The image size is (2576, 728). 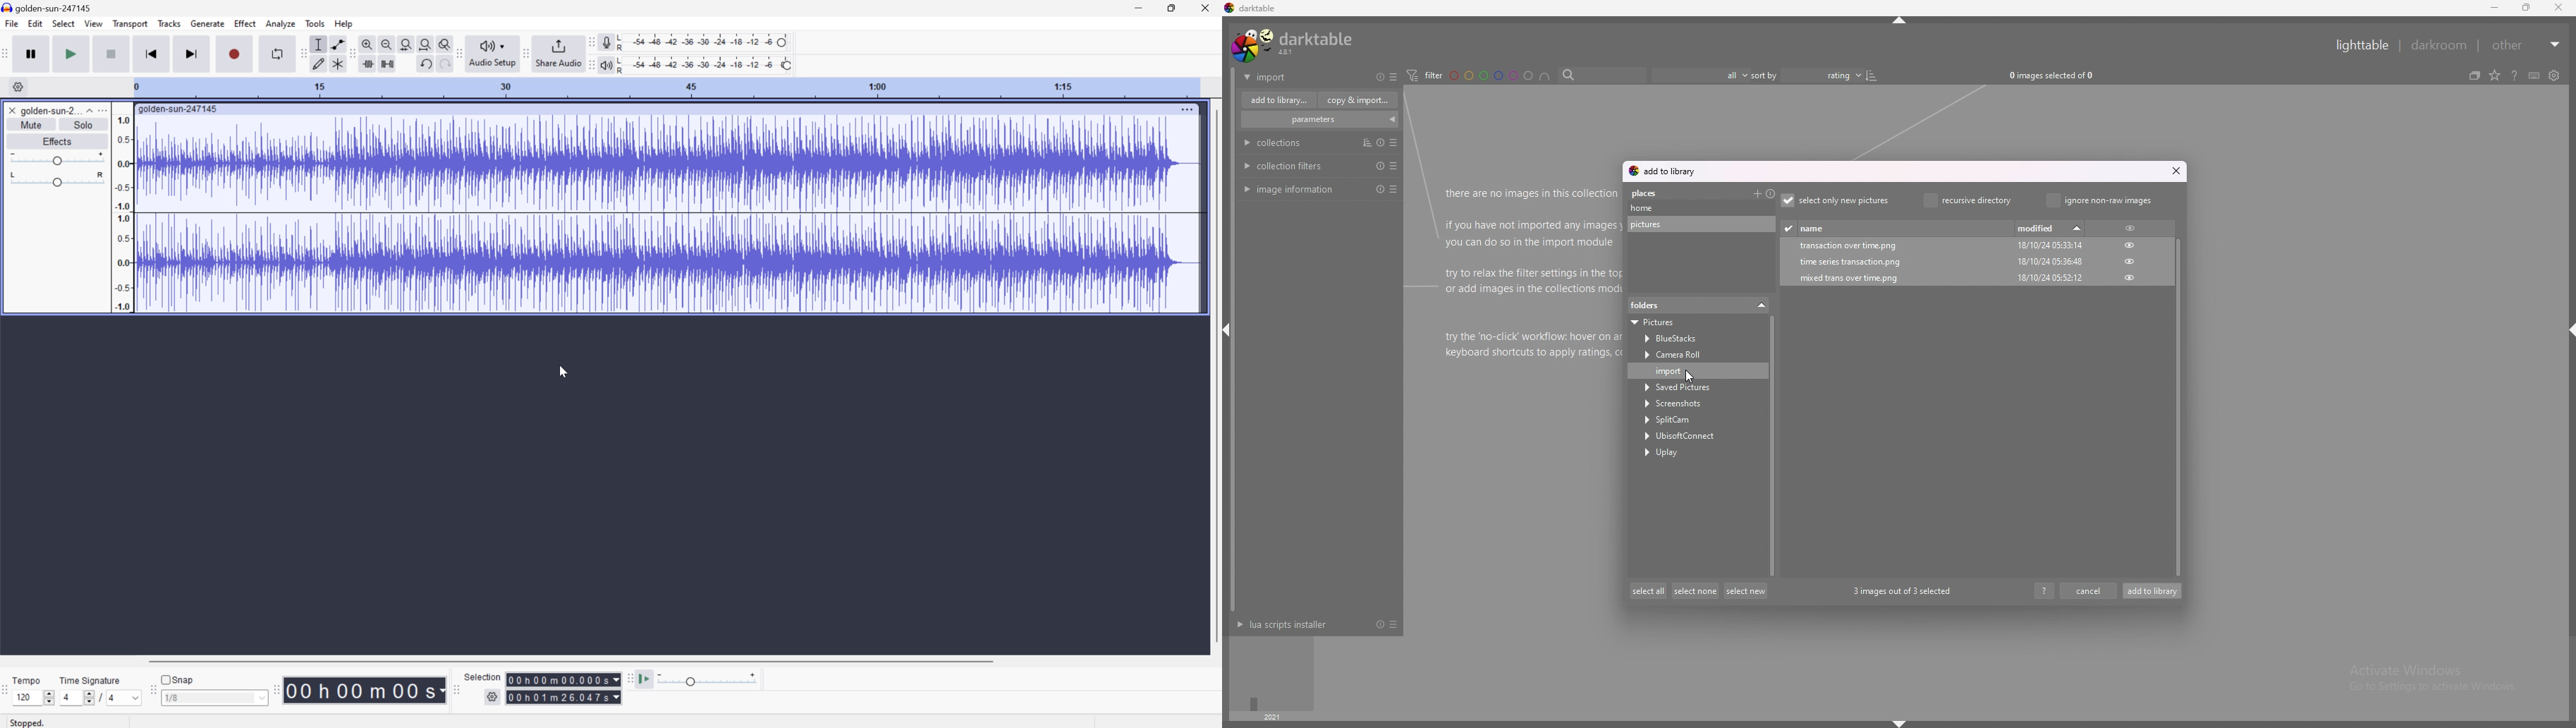 What do you see at coordinates (2553, 75) in the screenshot?
I see `show global preferences` at bounding box center [2553, 75].